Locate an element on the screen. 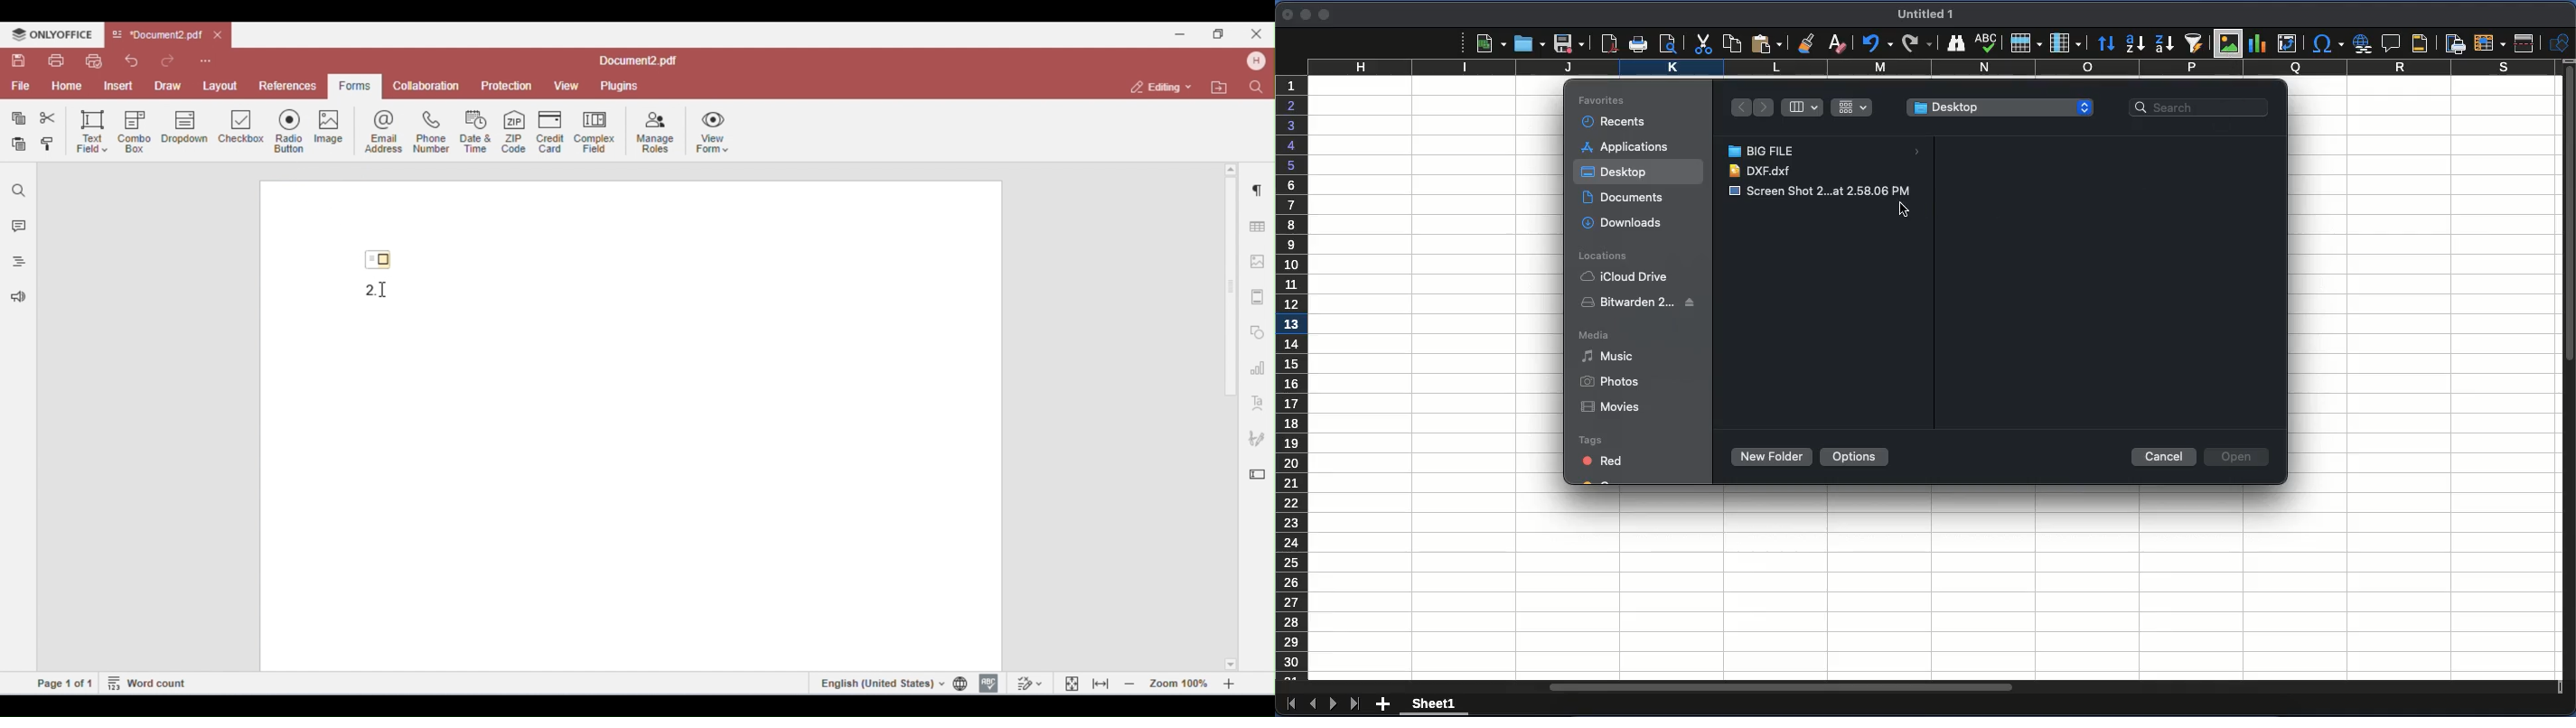 The width and height of the screenshot is (2576, 728). cut is located at coordinates (1701, 45).